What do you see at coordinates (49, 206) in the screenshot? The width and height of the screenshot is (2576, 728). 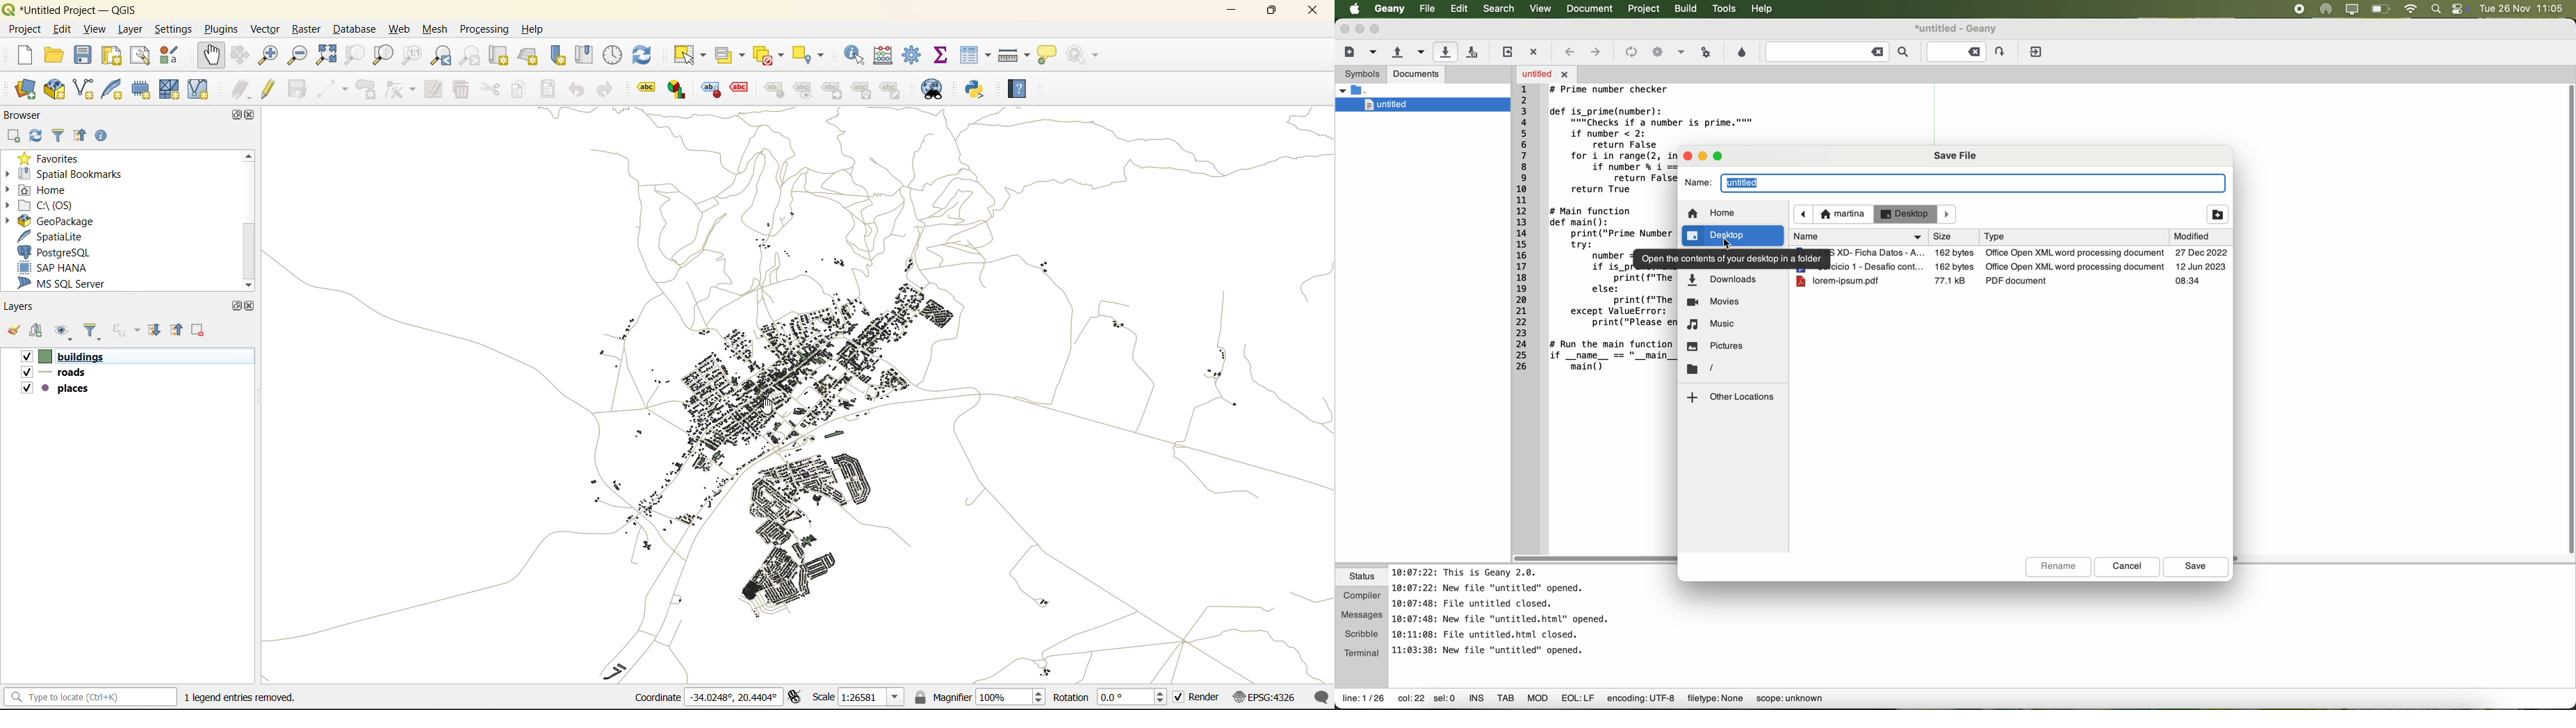 I see `c\:os` at bounding box center [49, 206].